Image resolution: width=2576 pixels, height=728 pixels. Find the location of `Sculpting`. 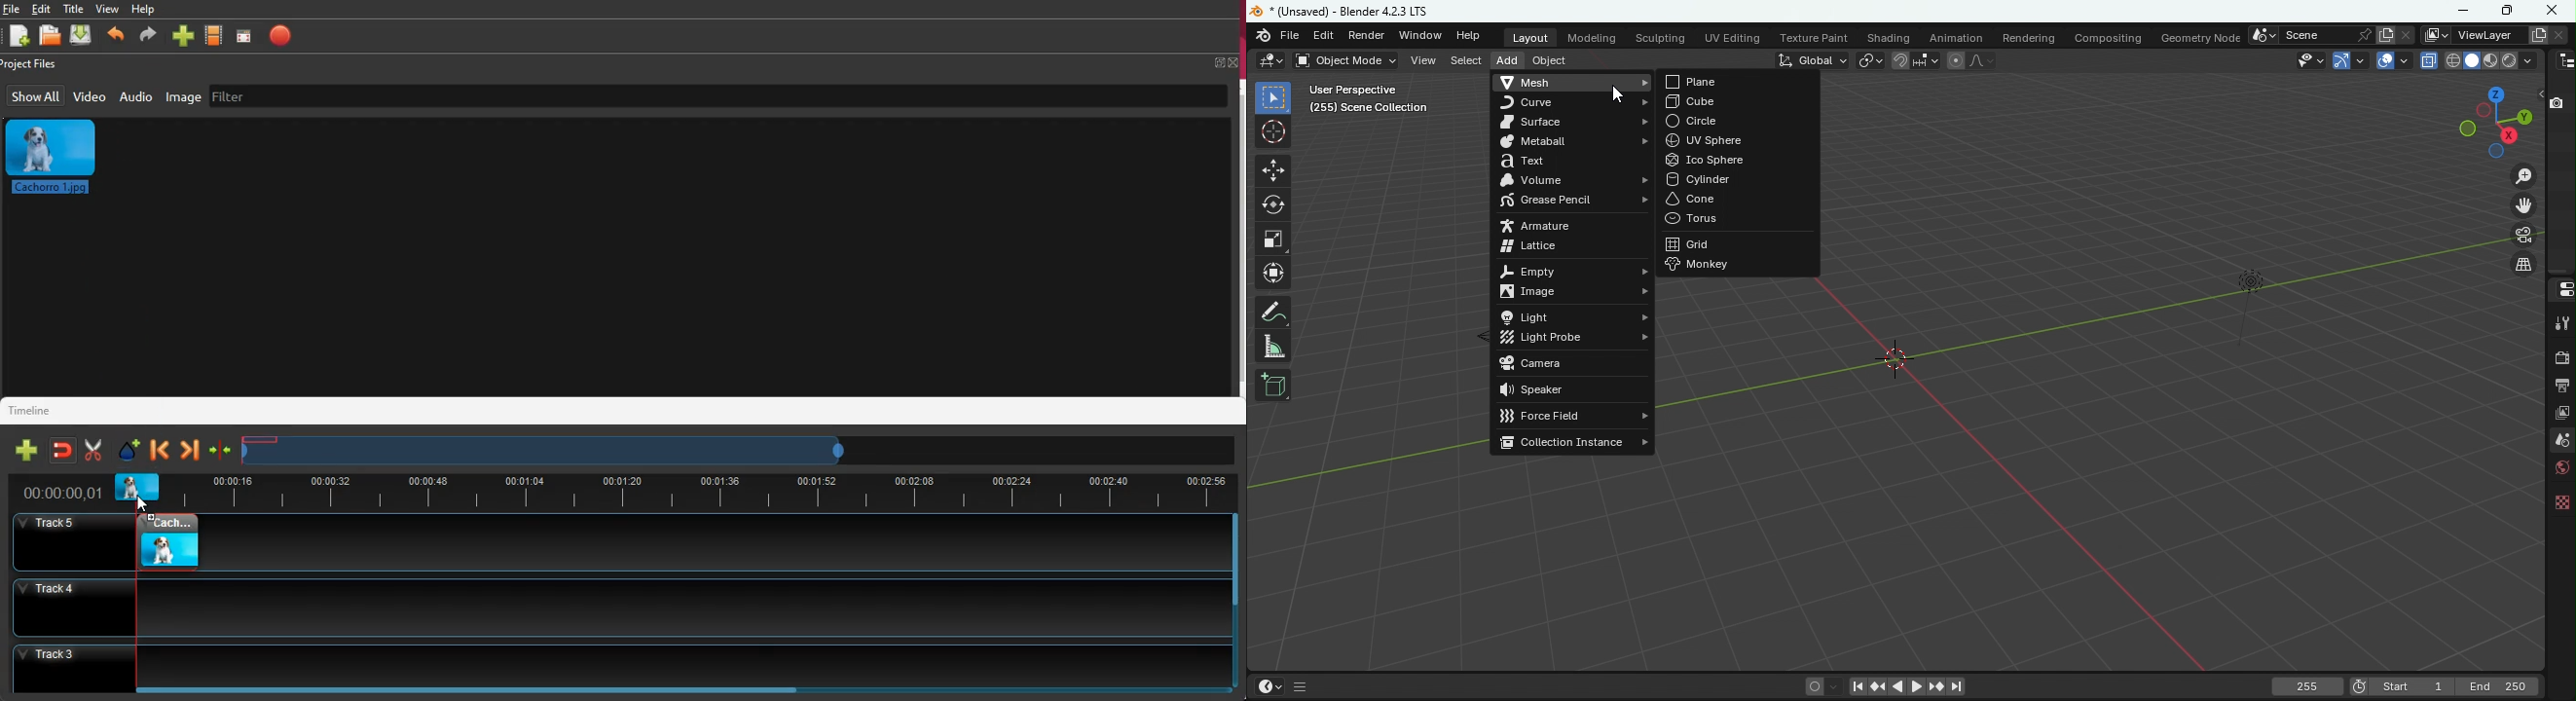

Sculpting is located at coordinates (1661, 36).